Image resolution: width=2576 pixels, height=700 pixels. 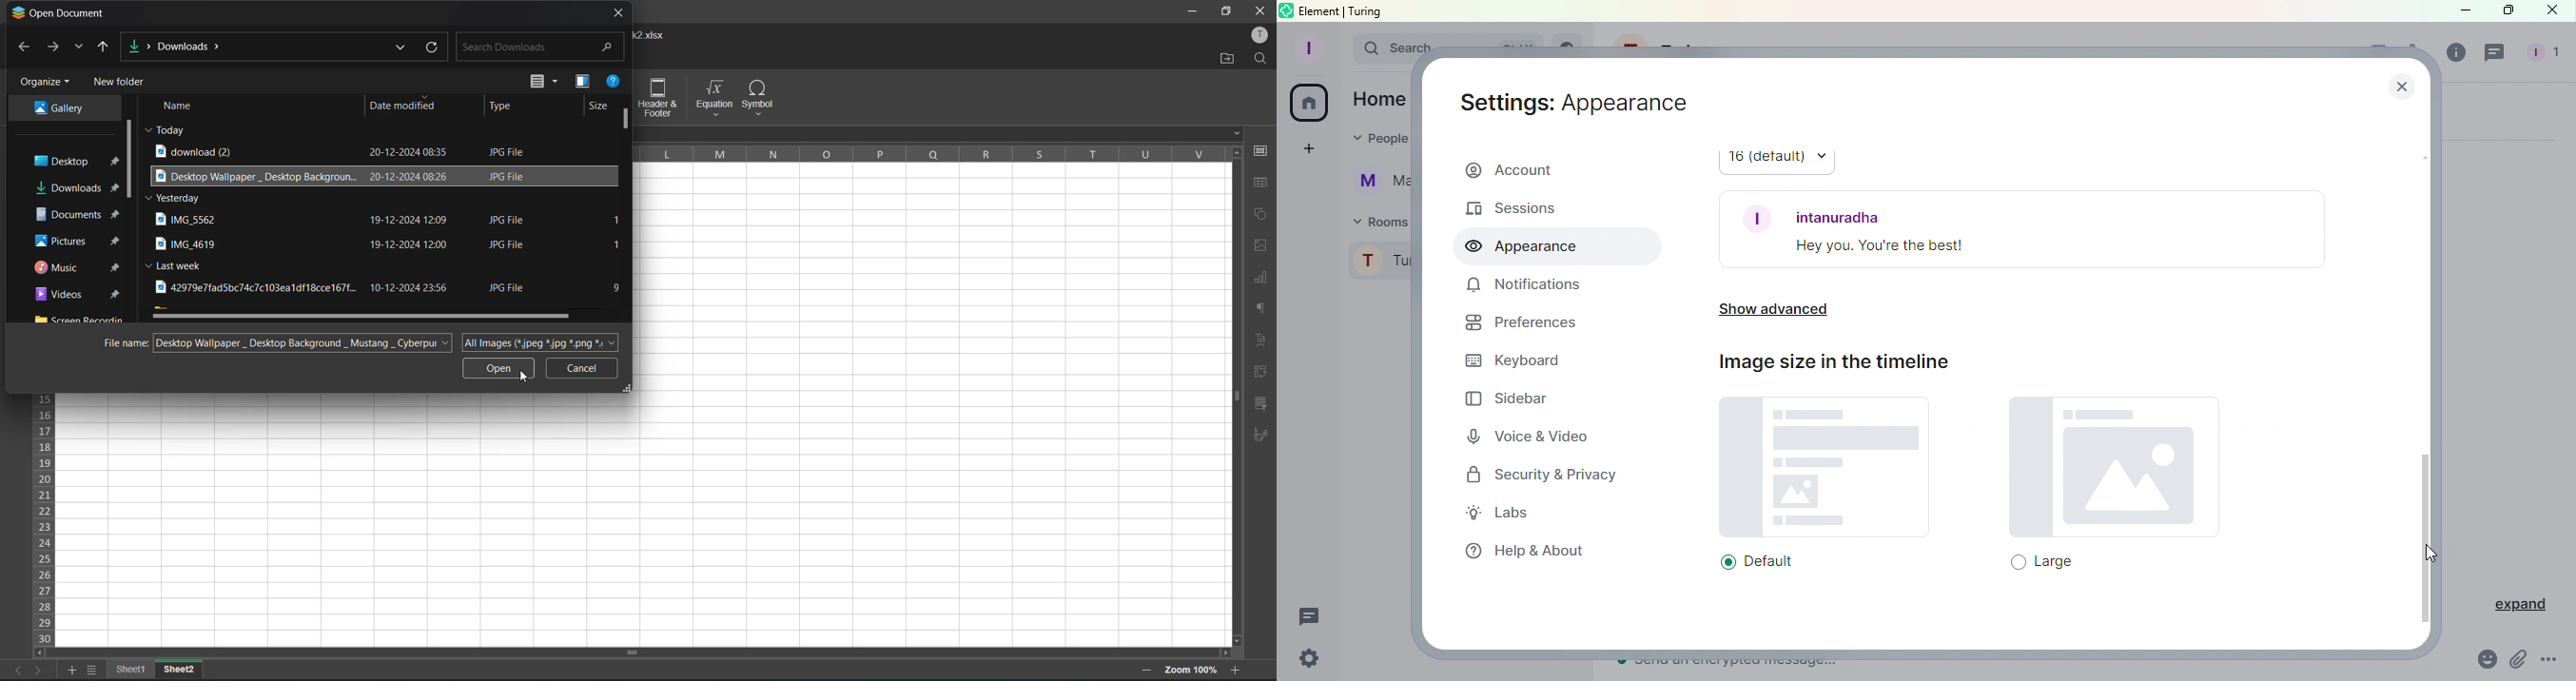 I want to click on type, so click(x=503, y=106).